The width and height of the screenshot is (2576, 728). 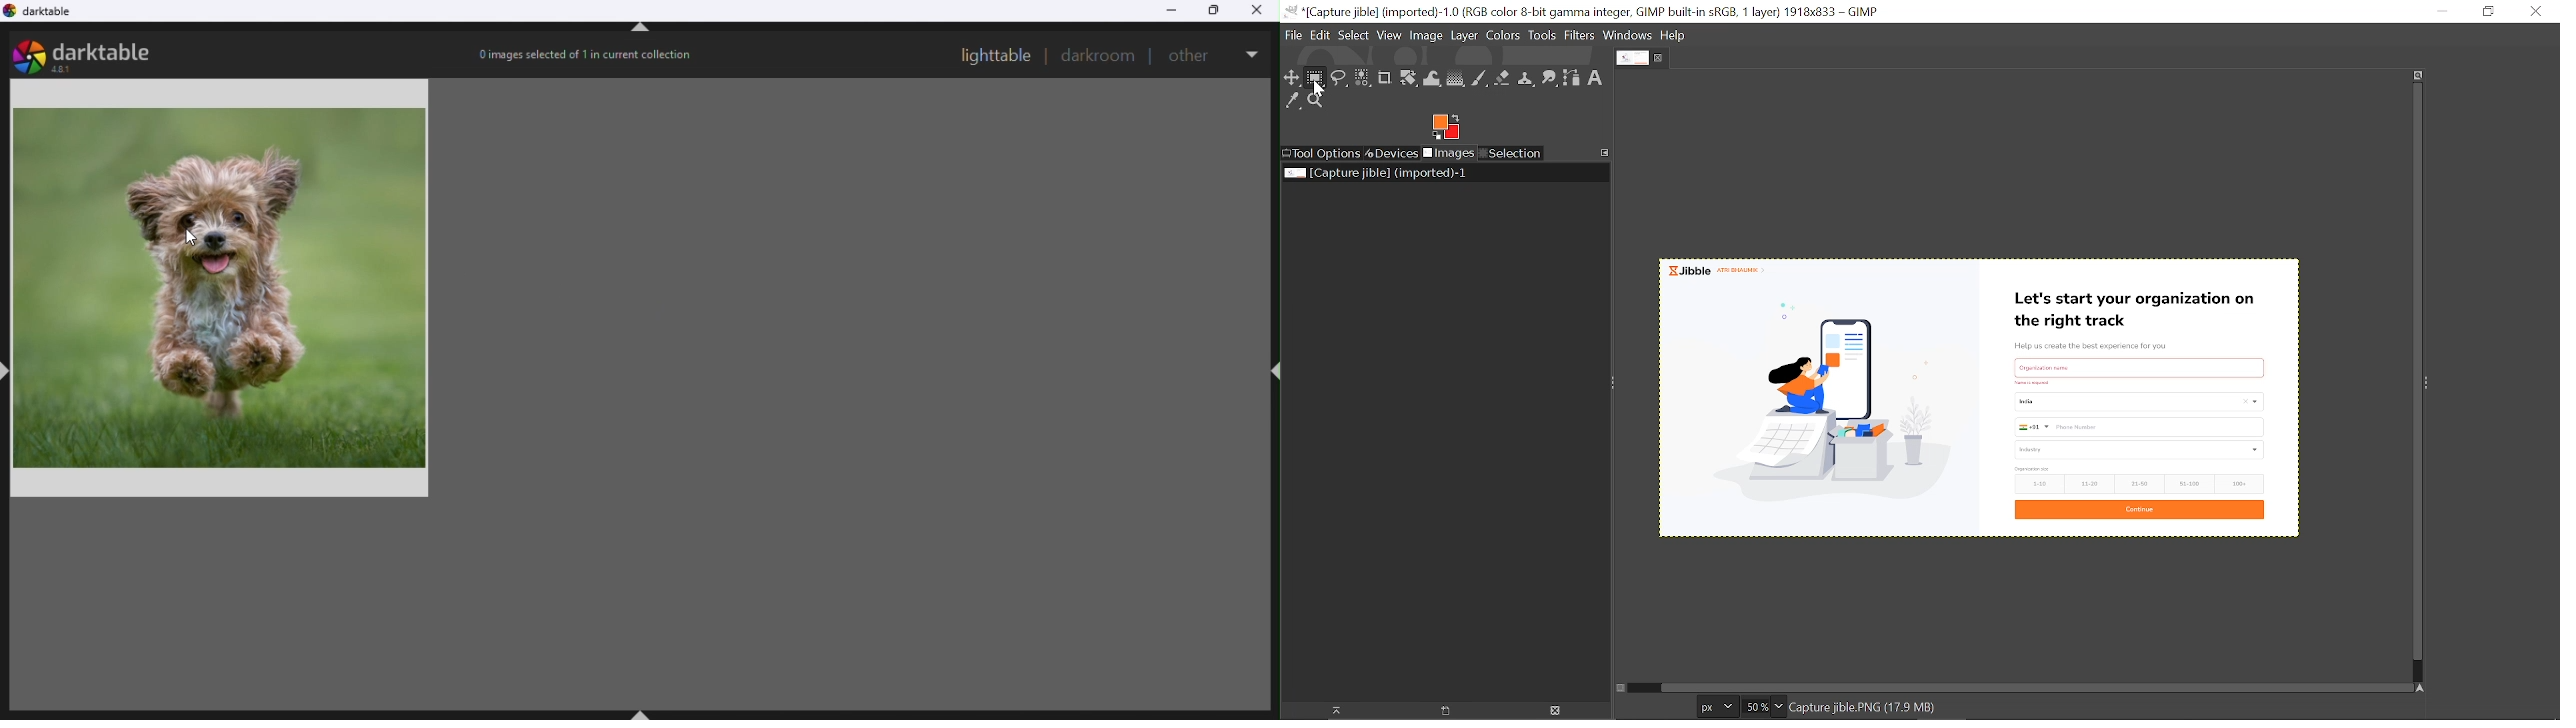 What do you see at coordinates (2140, 365) in the screenshot?
I see `text` at bounding box center [2140, 365].